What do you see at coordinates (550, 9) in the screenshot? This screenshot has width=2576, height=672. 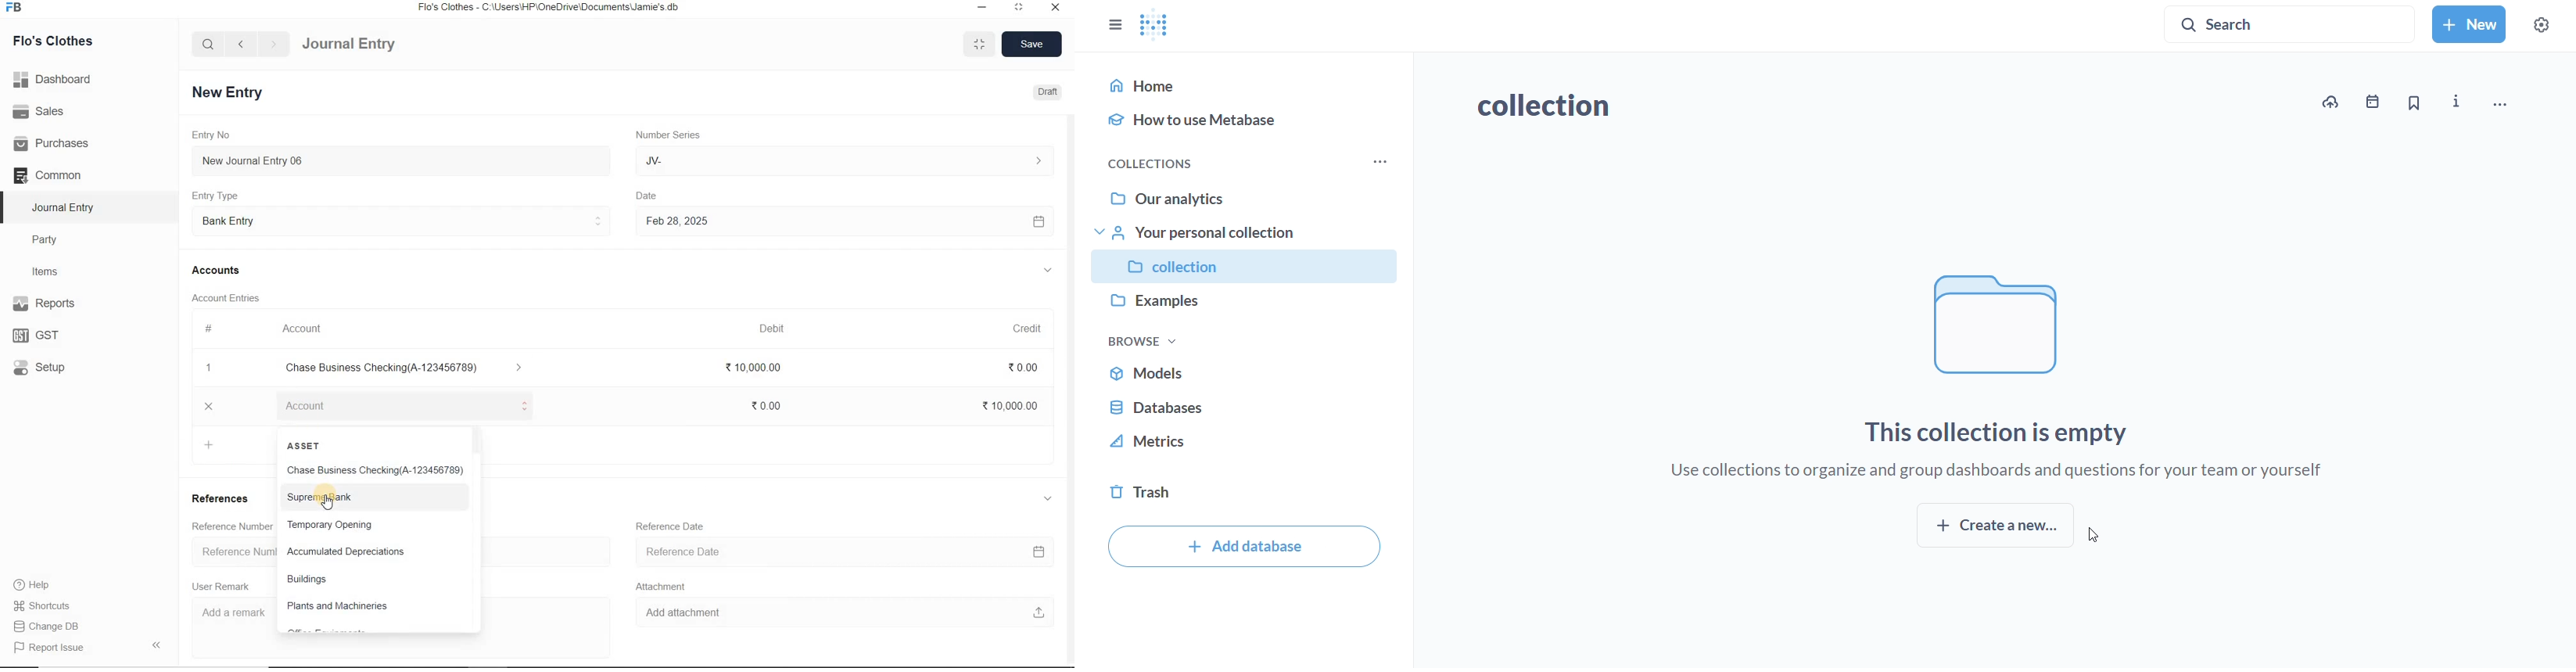 I see `Flo's Clothes - C:\Users\HP\OneDrive\Documents\Jamie's.db` at bounding box center [550, 9].